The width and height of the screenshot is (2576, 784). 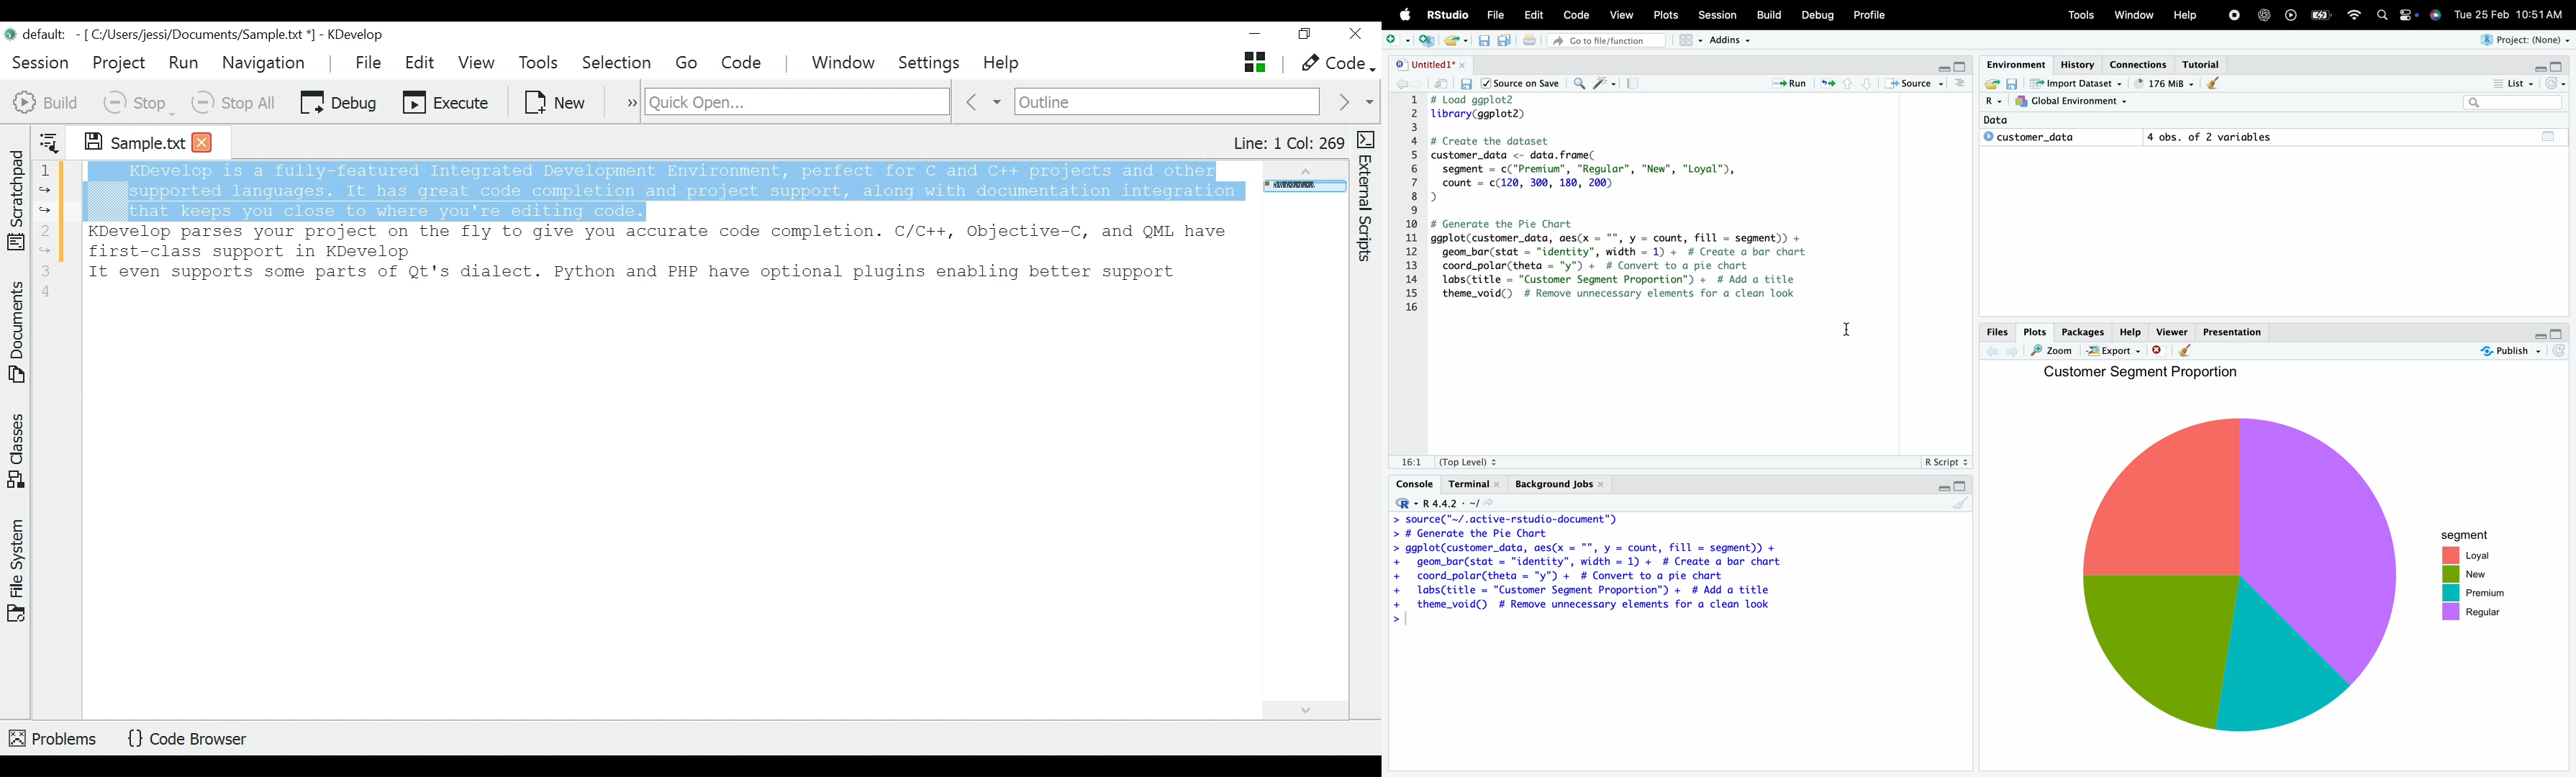 What do you see at coordinates (1521, 83) in the screenshot?
I see `/| Source on Save` at bounding box center [1521, 83].